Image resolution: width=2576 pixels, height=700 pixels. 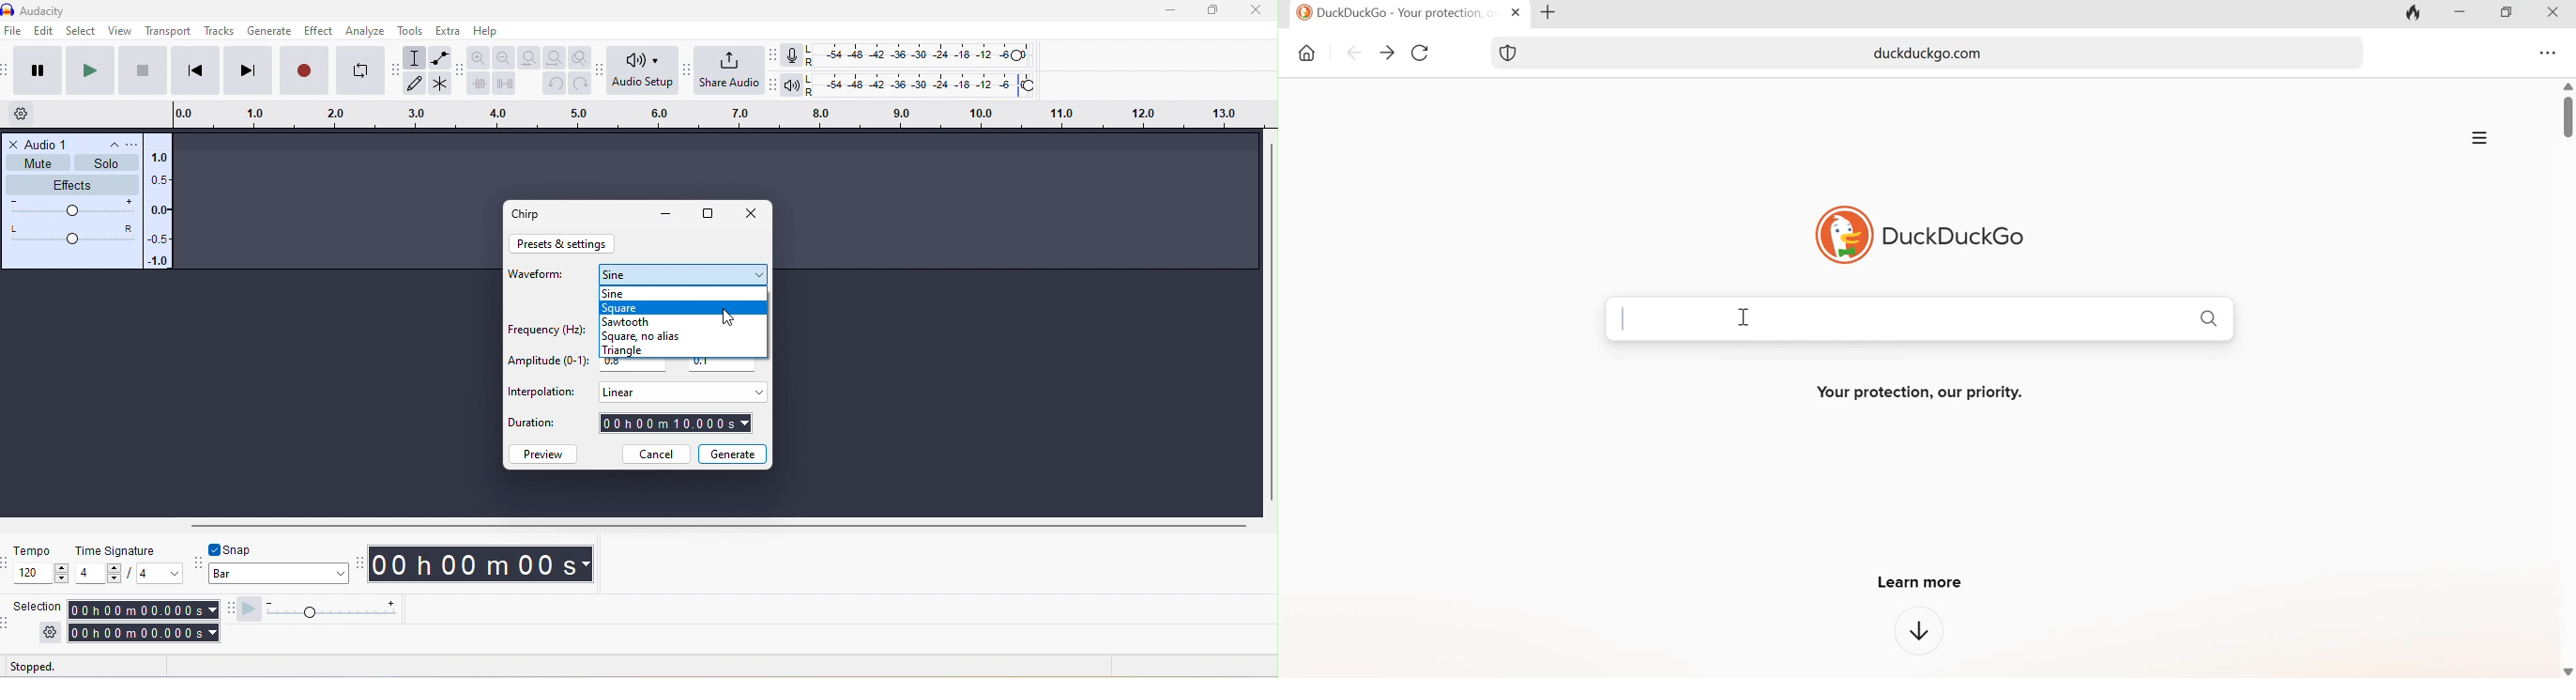 I want to click on tools, so click(x=412, y=30).